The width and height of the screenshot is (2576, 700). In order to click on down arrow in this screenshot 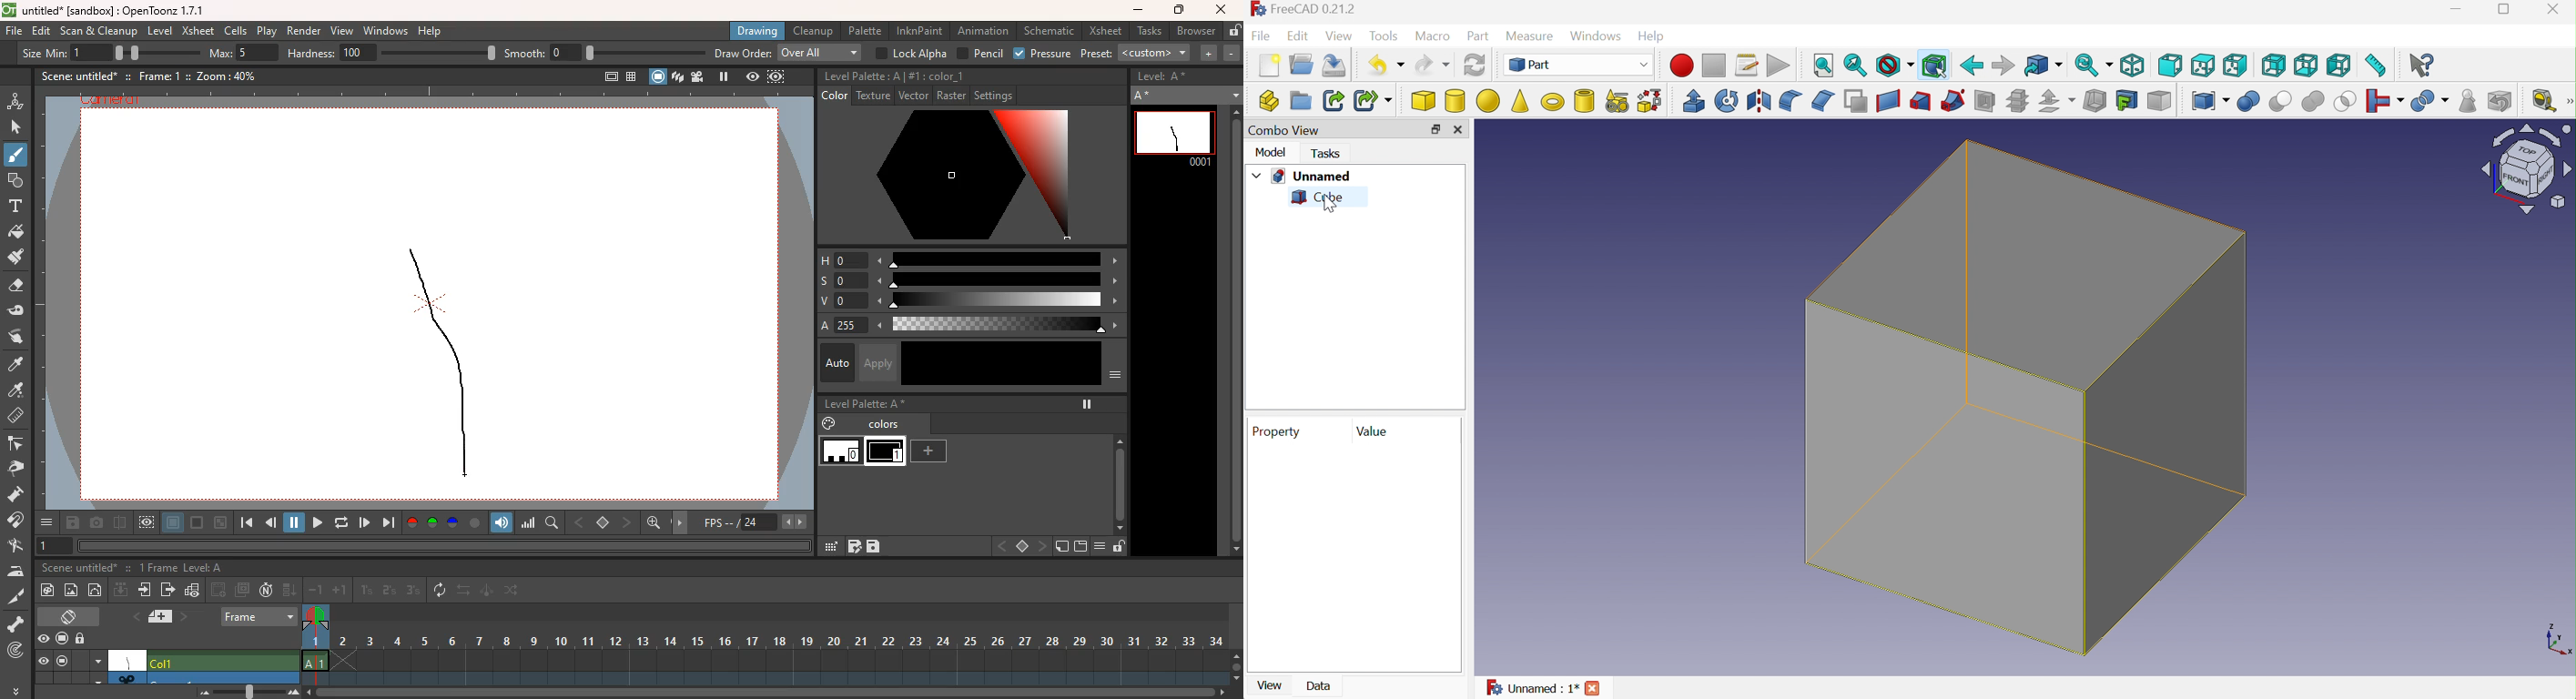, I will do `click(96, 679)`.